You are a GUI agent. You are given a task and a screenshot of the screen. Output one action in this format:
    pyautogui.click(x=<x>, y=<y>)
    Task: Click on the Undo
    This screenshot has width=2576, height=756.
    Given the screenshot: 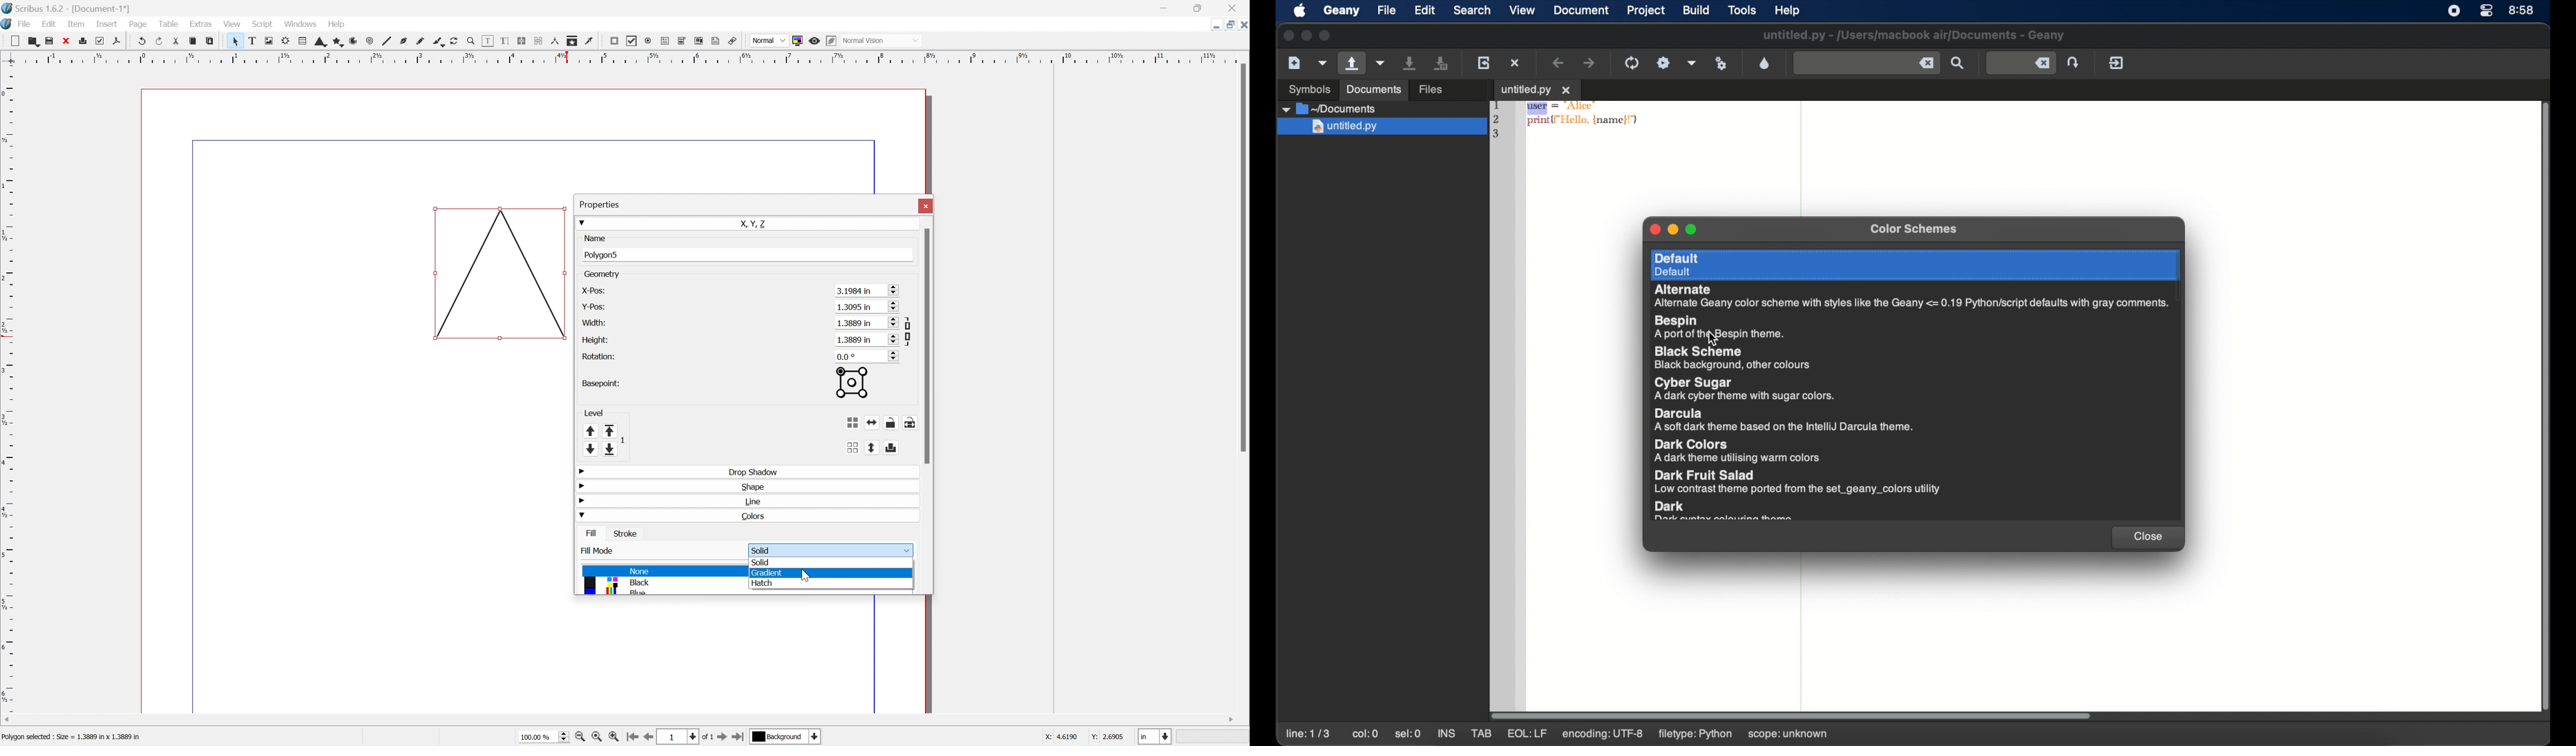 What is the action you would take?
    pyautogui.click(x=140, y=40)
    